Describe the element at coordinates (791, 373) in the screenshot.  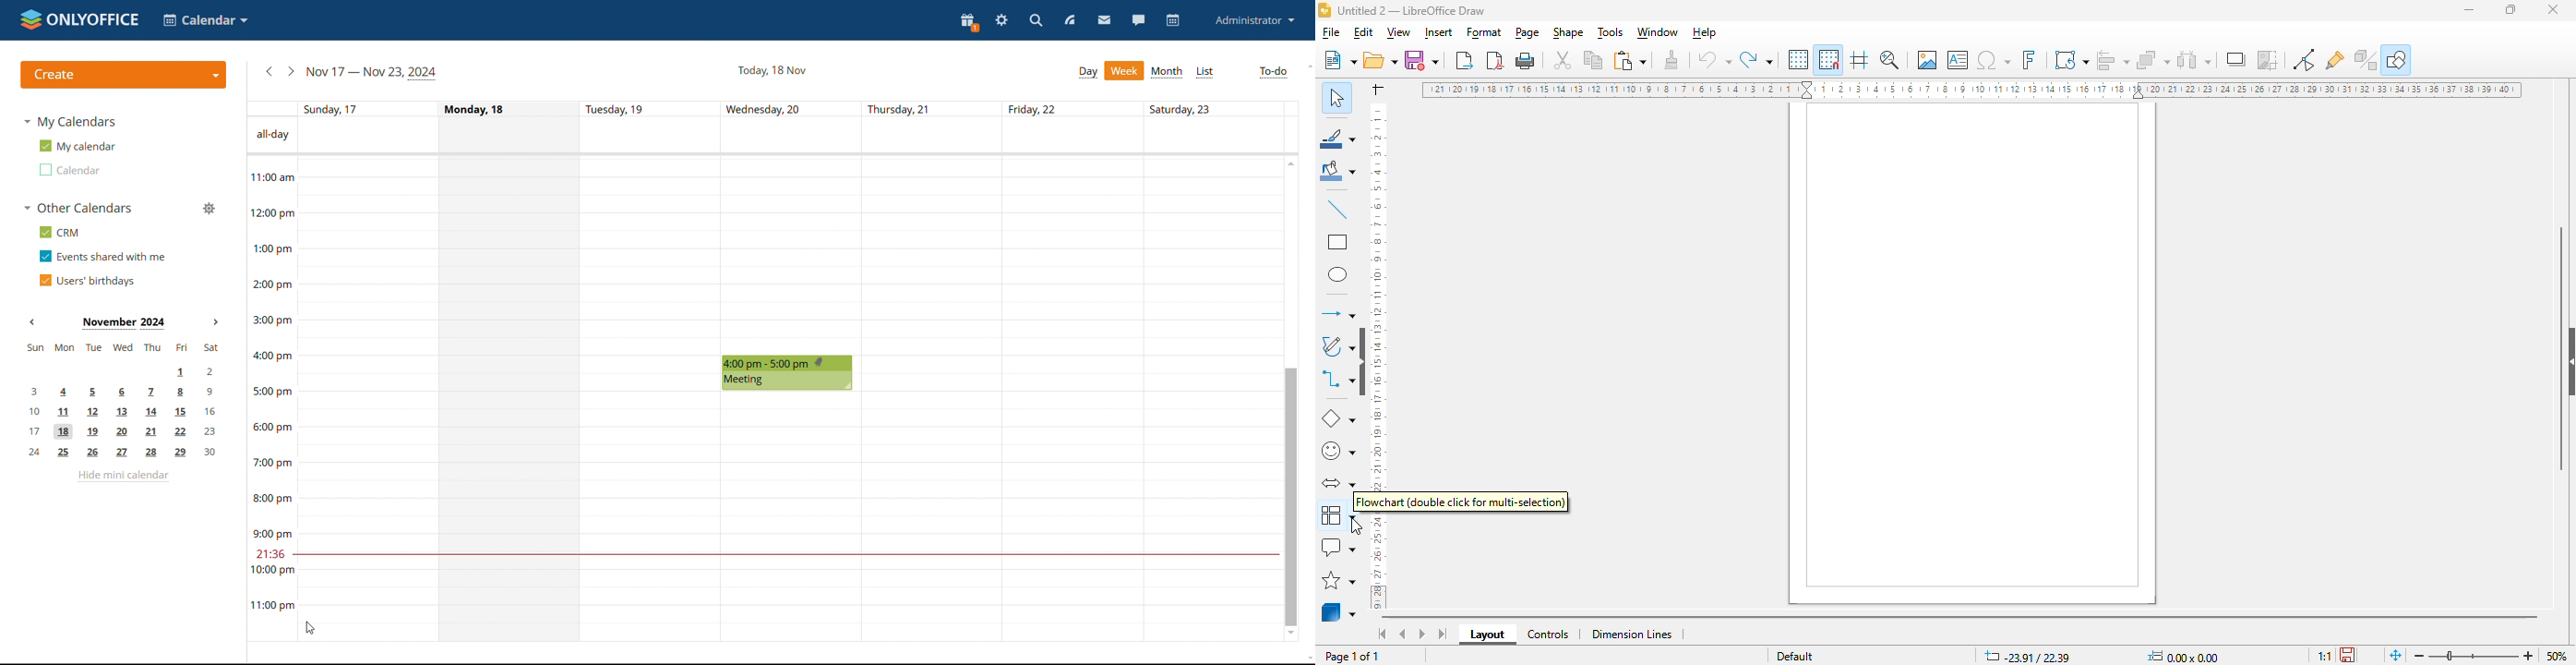
I see `scheduled event "Meeting" from 4:00-5:00pm` at that location.